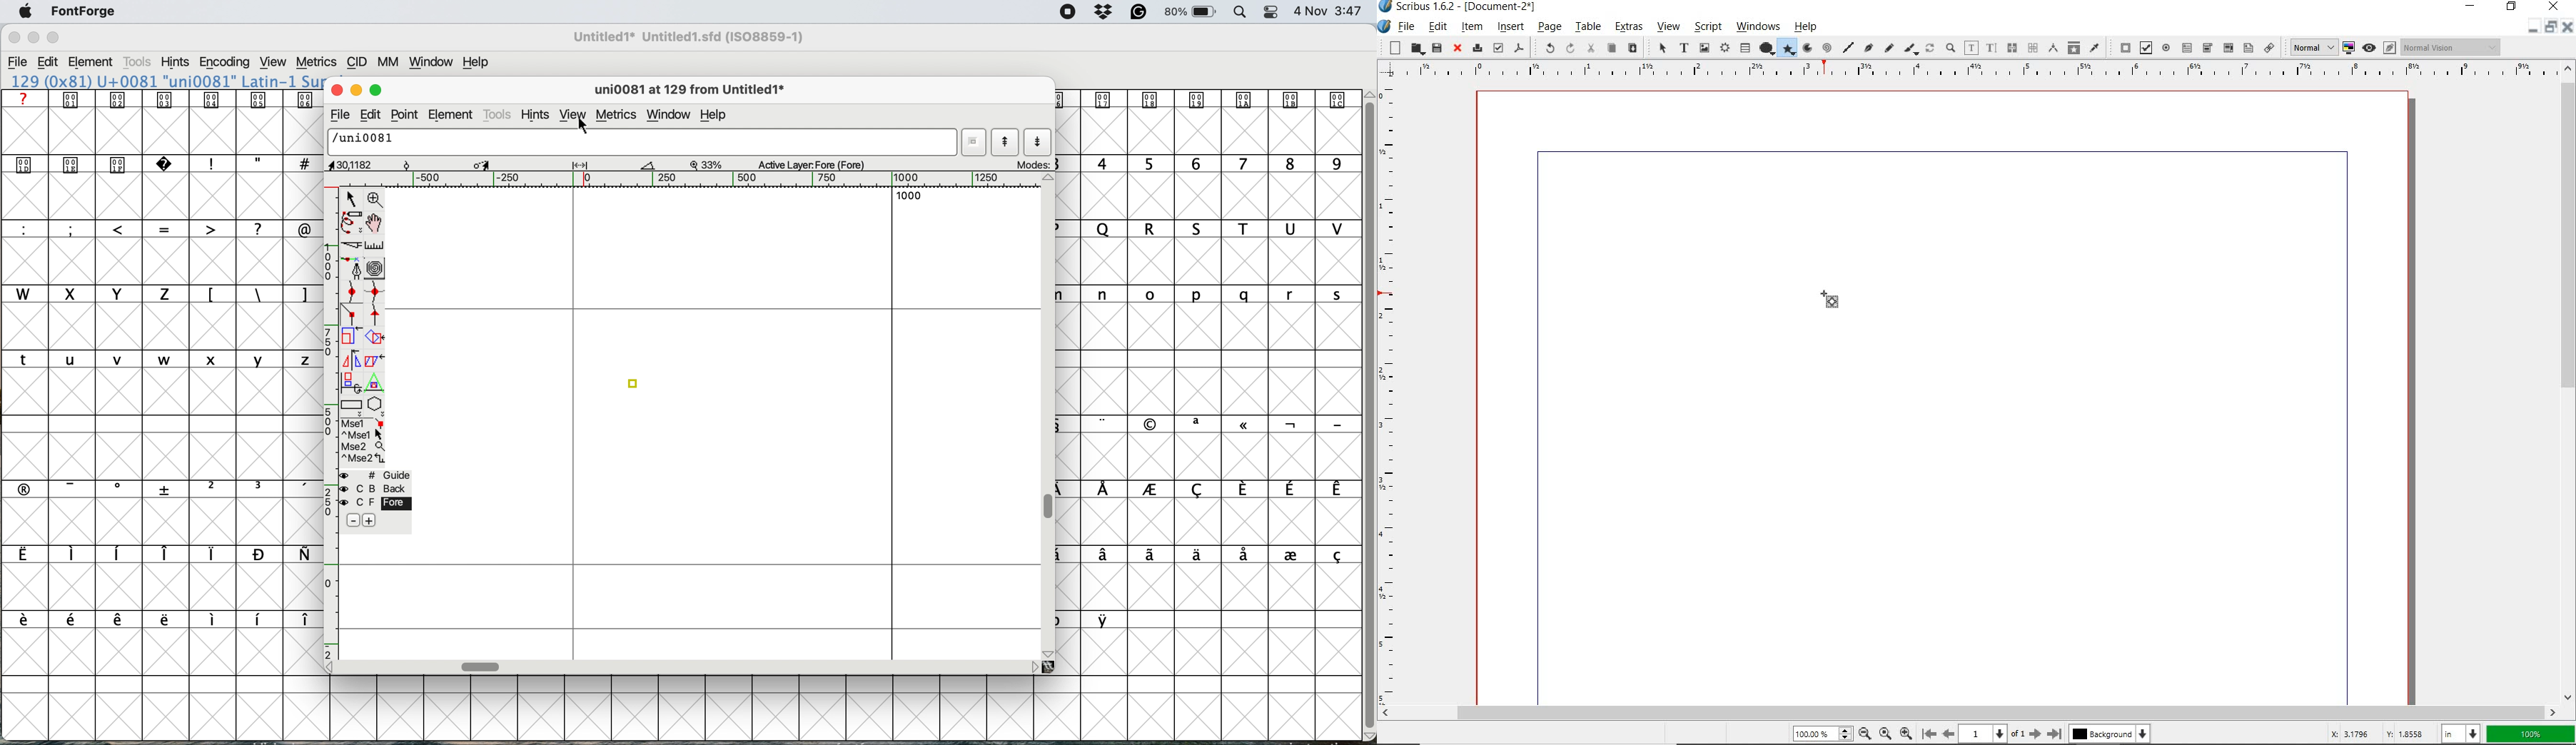 The width and height of the screenshot is (2576, 756). Describe the element at coordinates (2075, 49) in the screenshot. I see `copy item properties` at that location.